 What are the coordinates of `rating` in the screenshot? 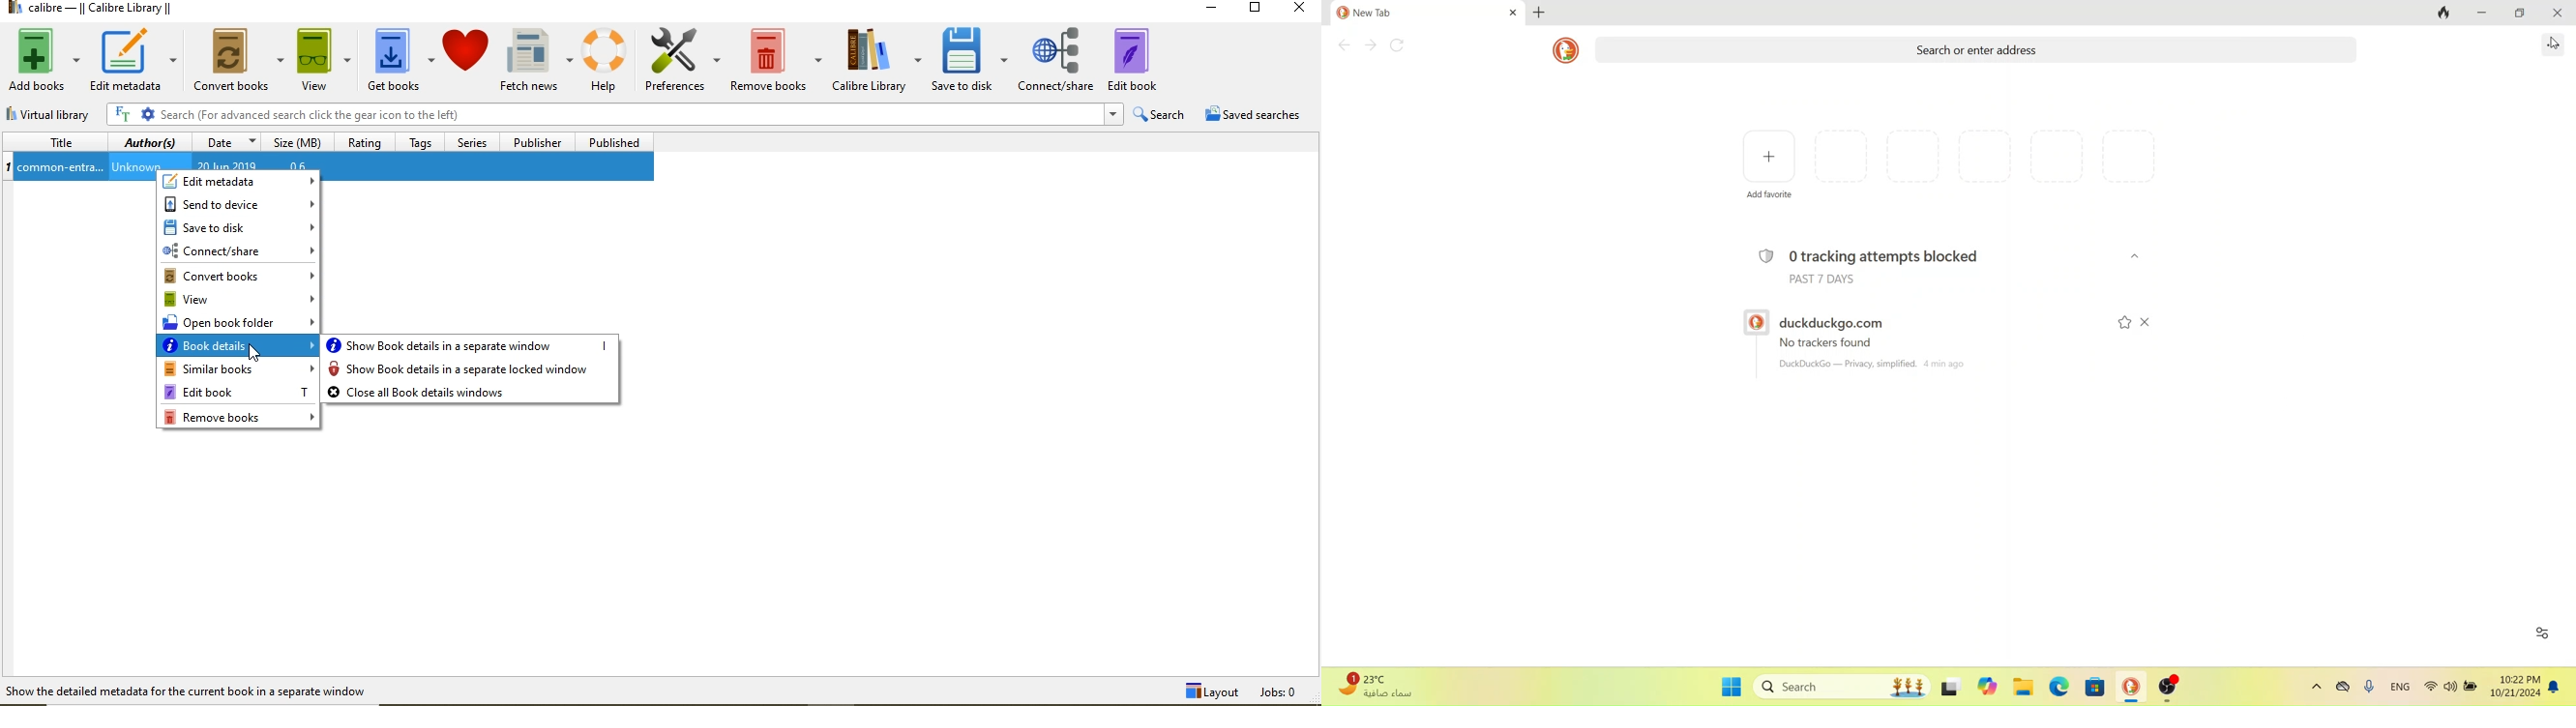 It's located at (366, 145).